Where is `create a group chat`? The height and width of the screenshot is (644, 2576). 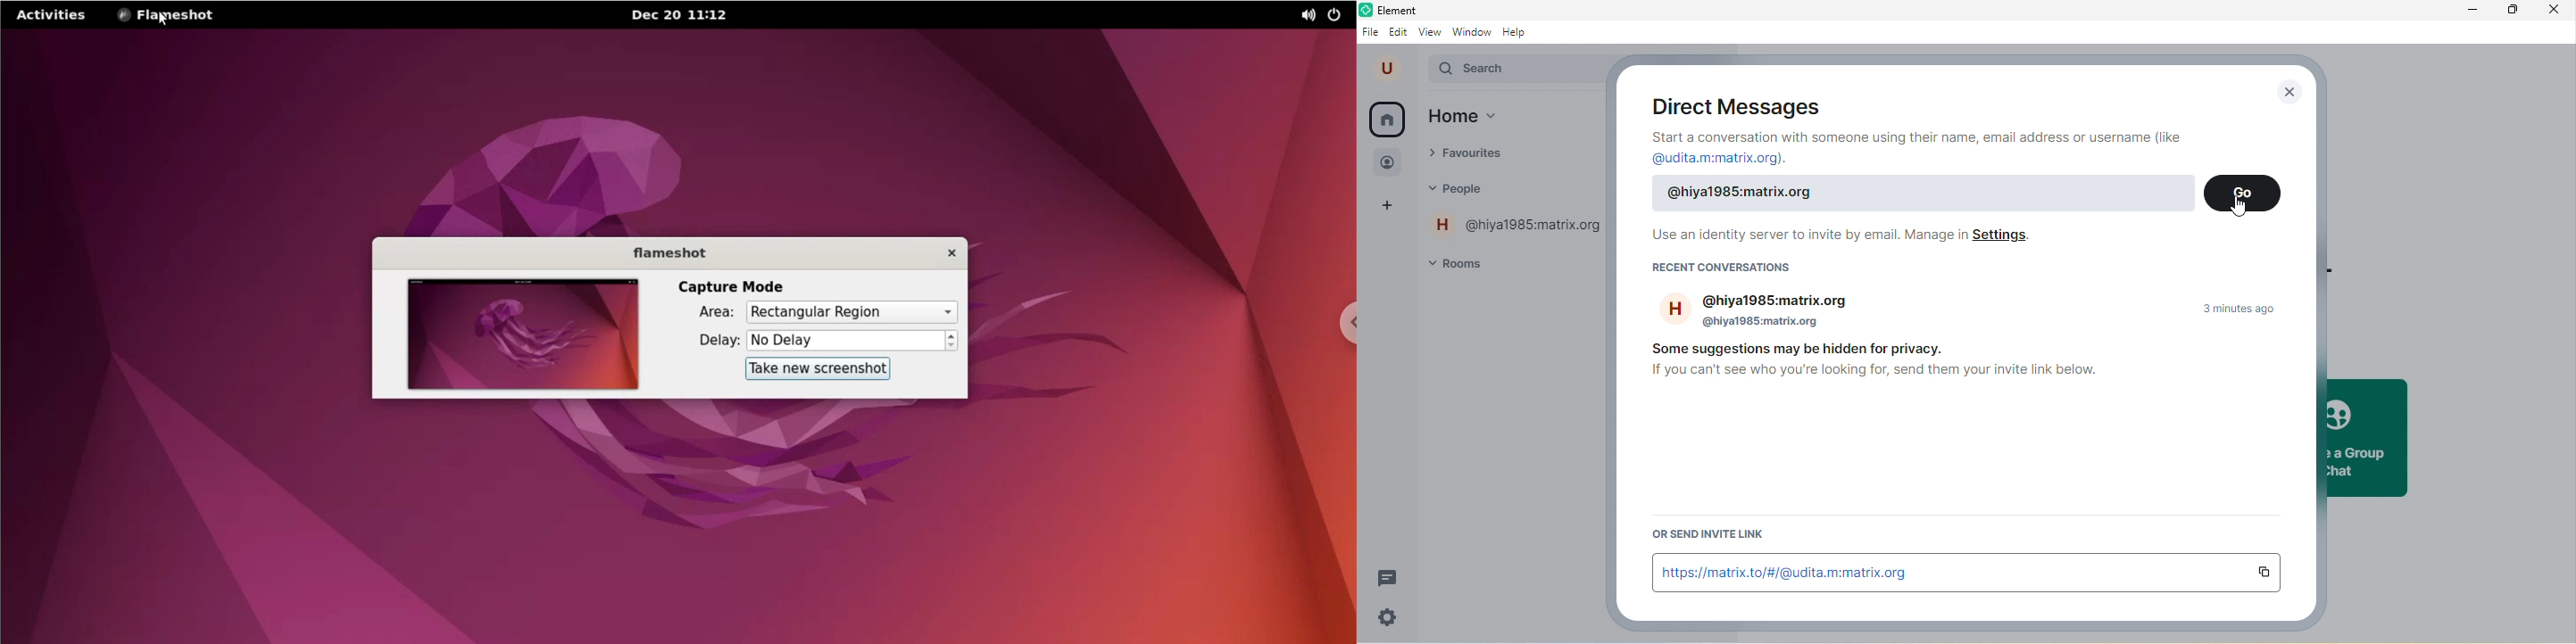
create a group chat is located at coordinates (2364, 437).